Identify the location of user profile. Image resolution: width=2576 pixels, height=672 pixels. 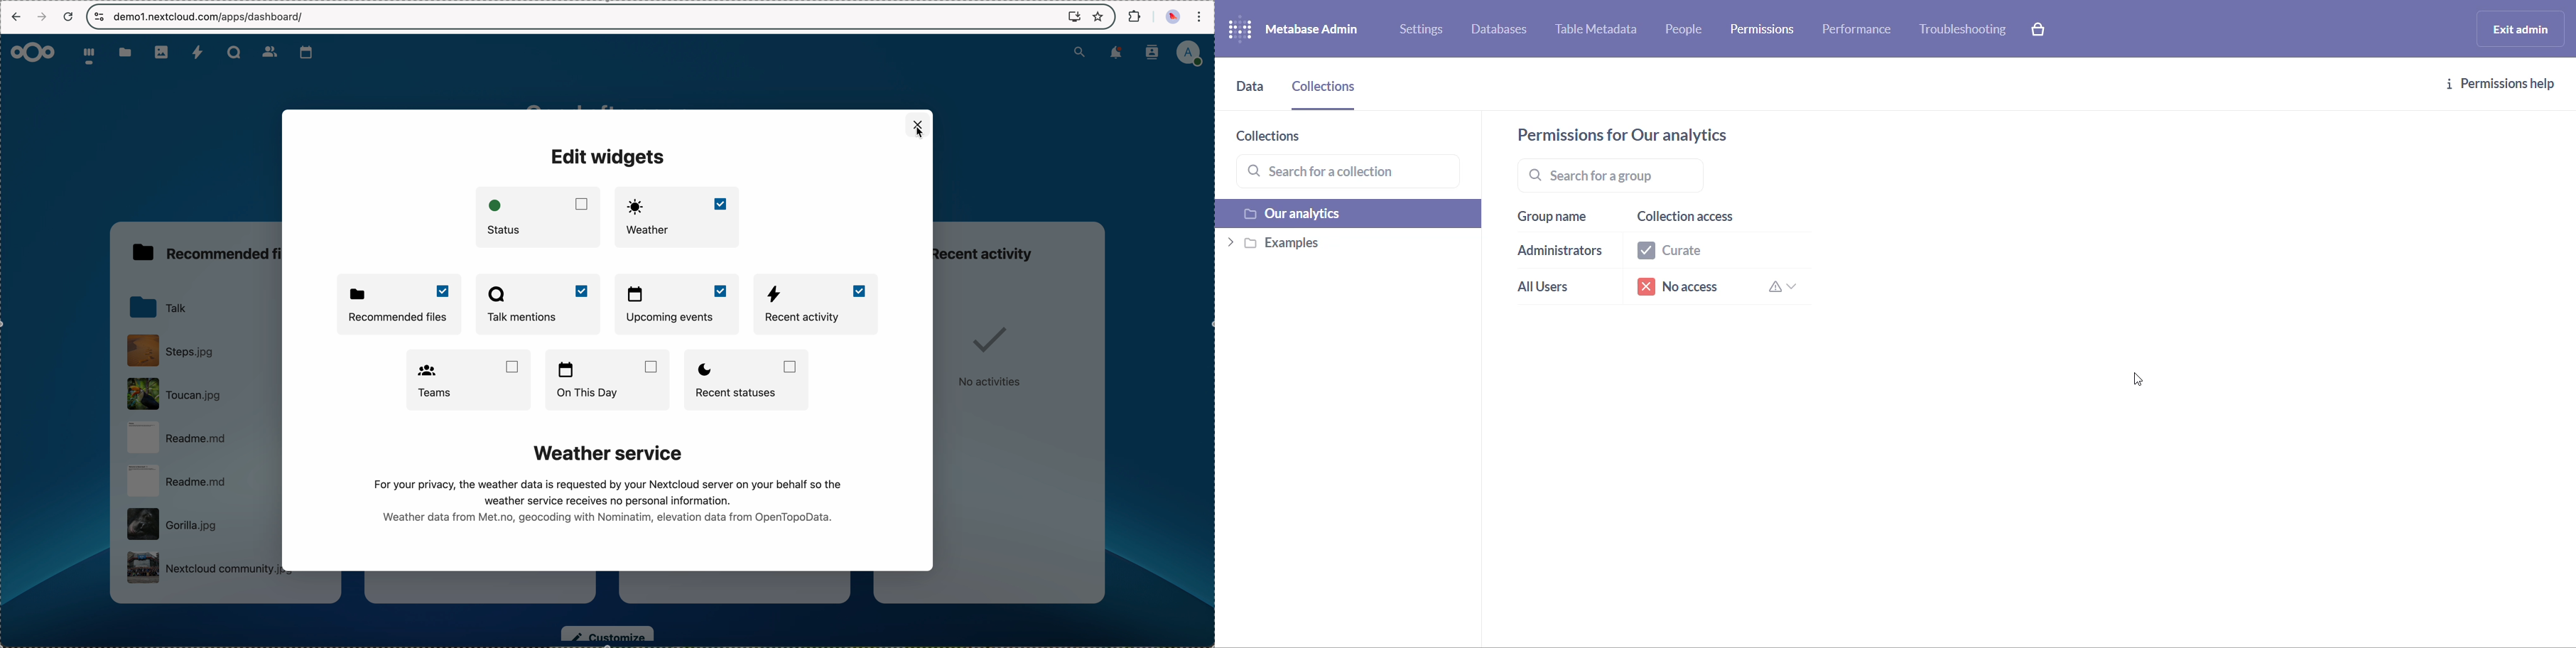
(1192, 53).